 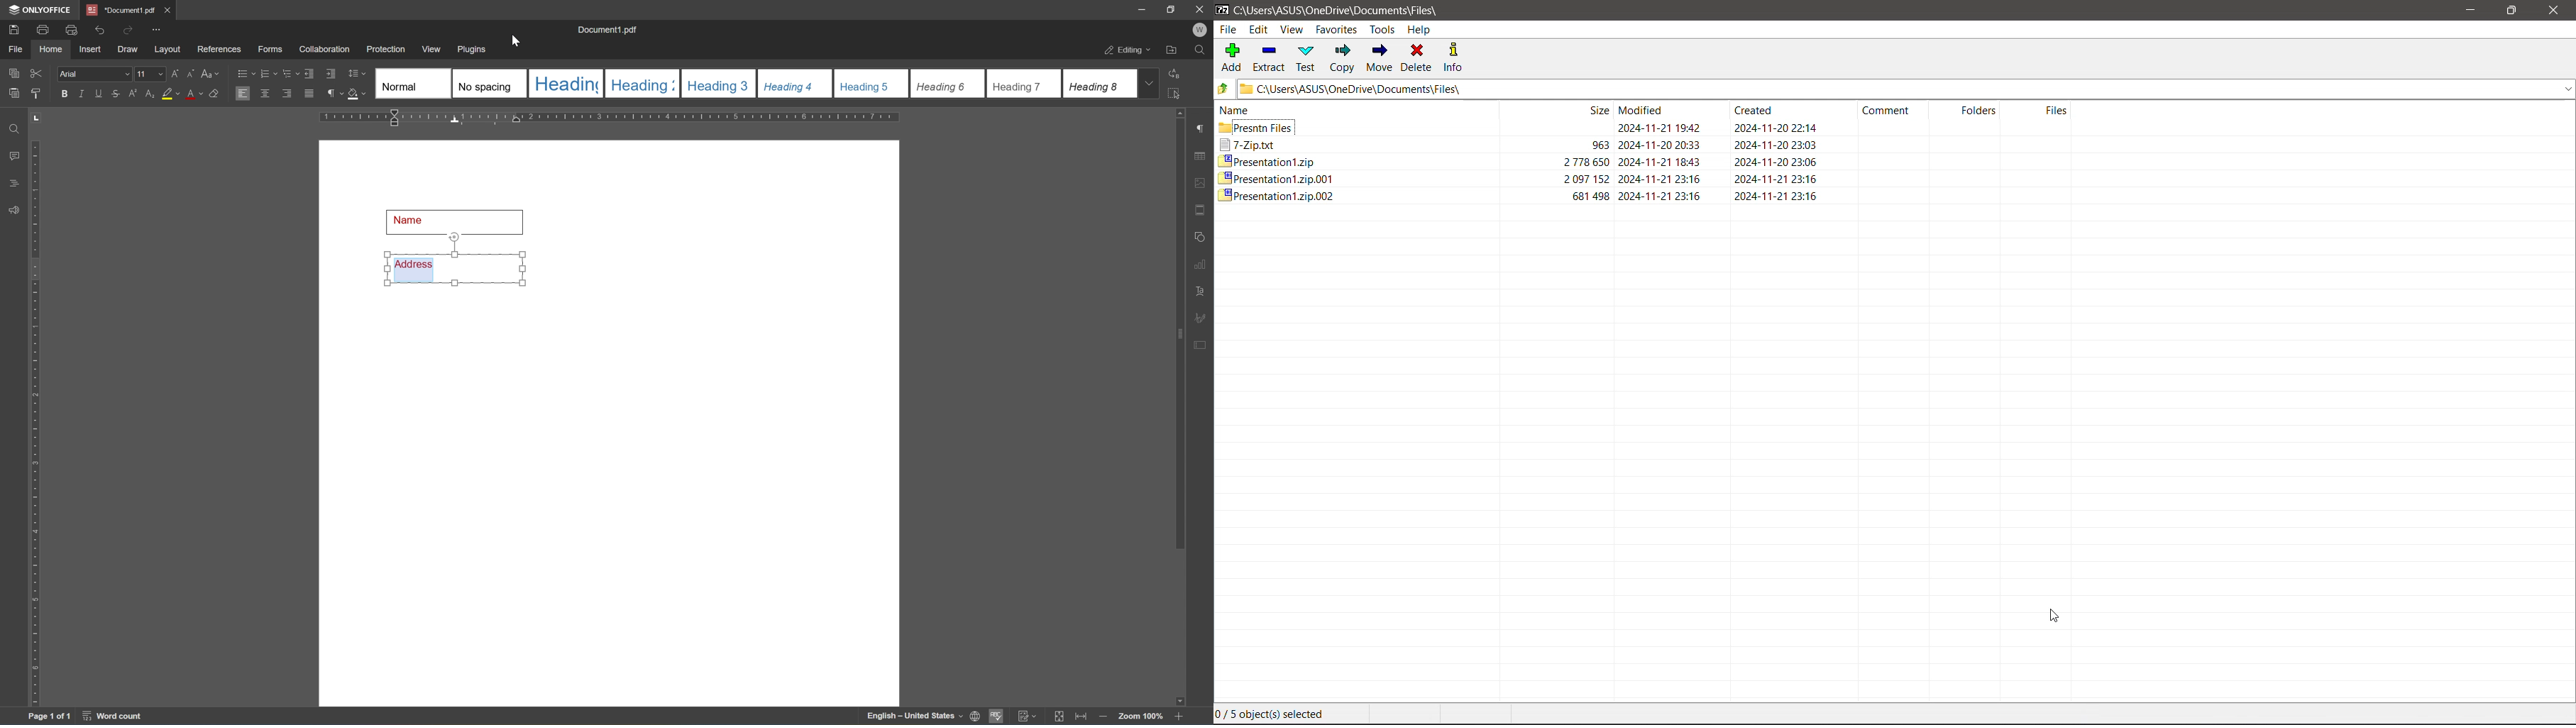 What do you see at coordinates (1223, 88) in the screenshot?
I see `Move Up one level` at bounding box center [1223, 88].